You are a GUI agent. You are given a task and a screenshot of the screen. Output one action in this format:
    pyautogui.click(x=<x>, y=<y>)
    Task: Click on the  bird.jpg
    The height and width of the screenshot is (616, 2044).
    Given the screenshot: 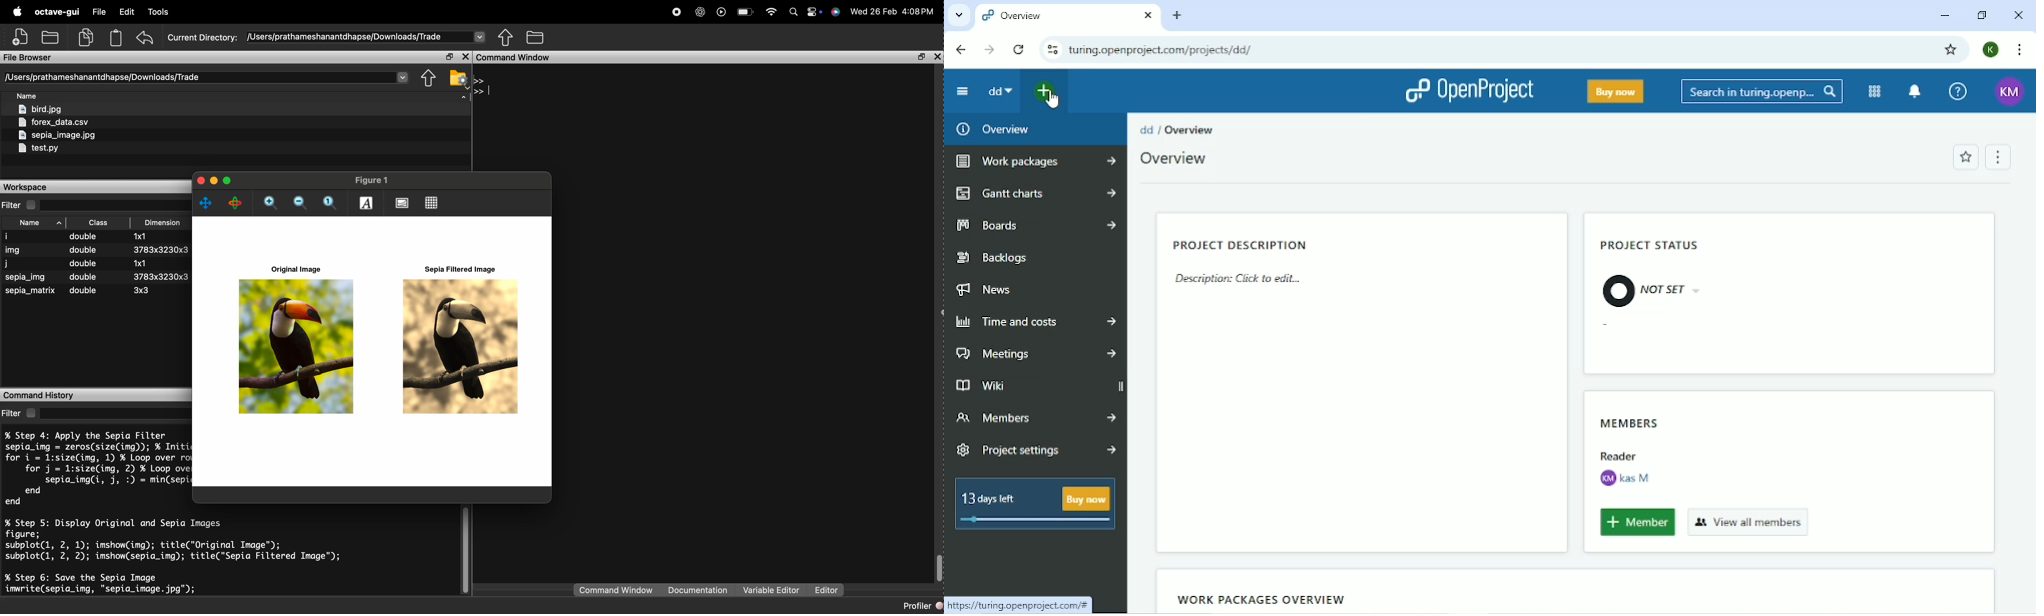 What is the action you would take?
    pyautogui.click(x=40, y=108)
    